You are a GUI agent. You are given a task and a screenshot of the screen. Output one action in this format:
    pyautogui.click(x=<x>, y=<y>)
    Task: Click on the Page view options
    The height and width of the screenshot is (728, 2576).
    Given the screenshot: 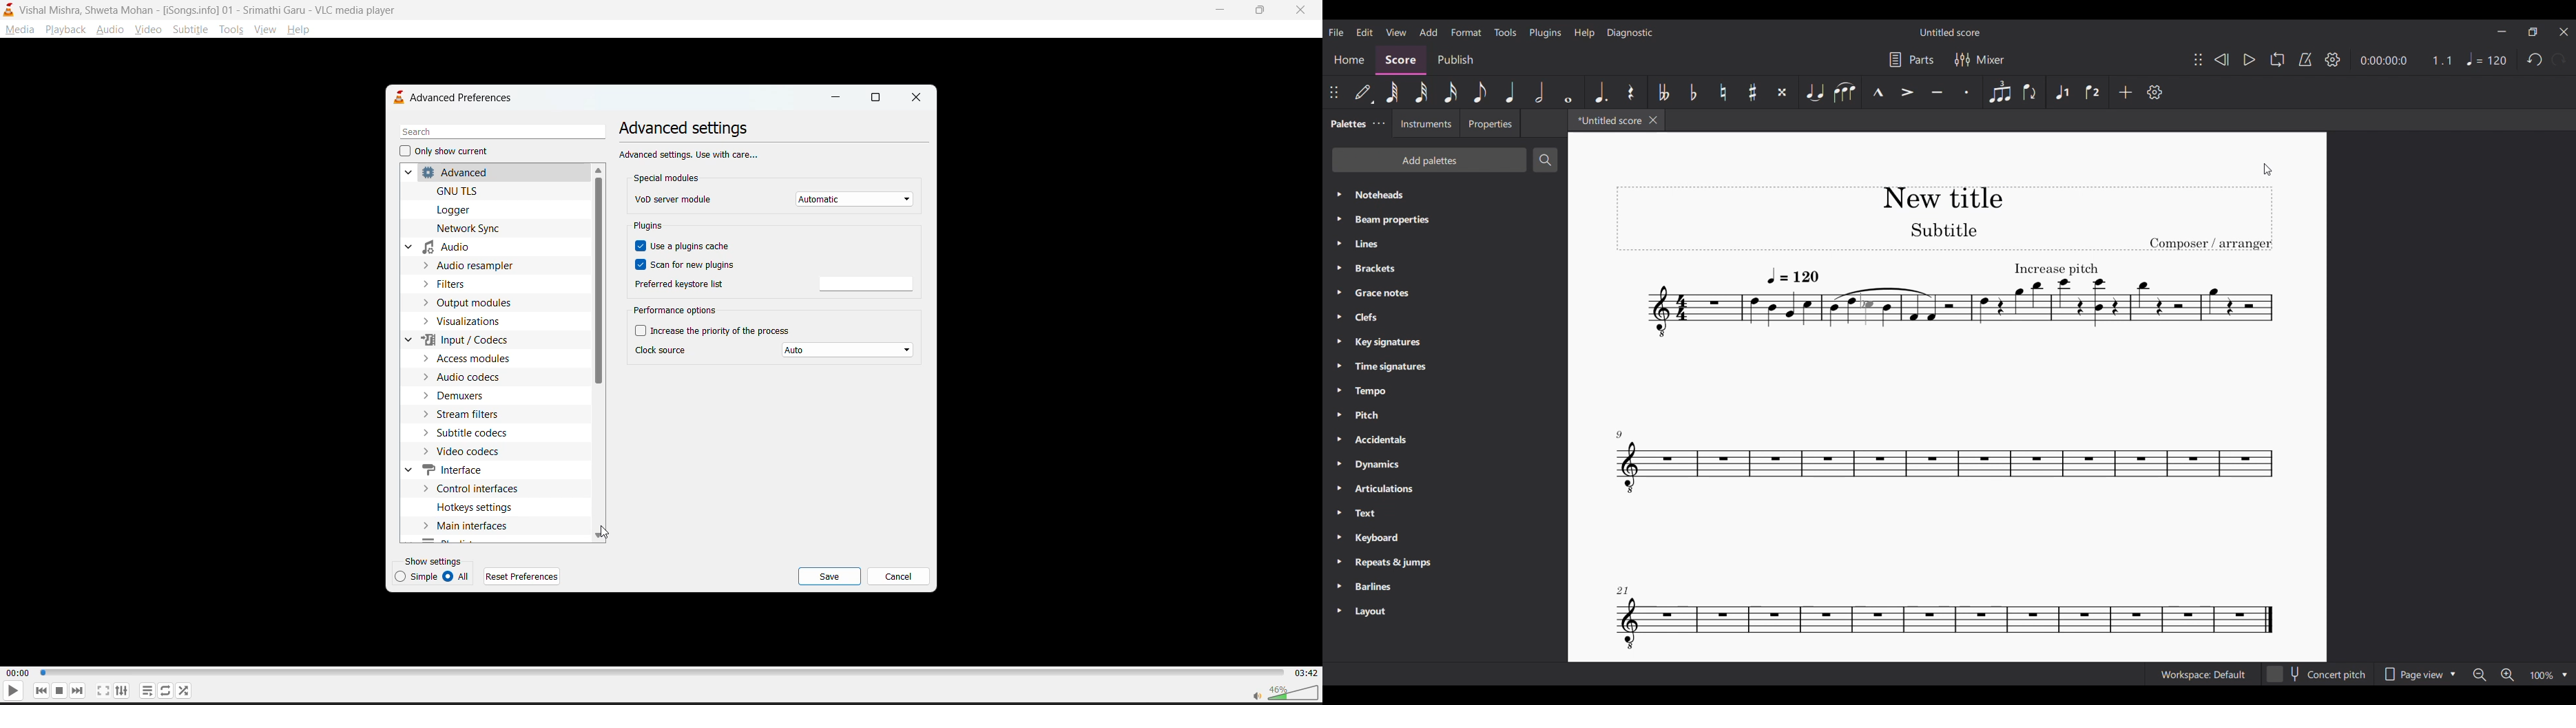 What is the action you would take?
    pyautogui.click(x=2418, y=674)
    